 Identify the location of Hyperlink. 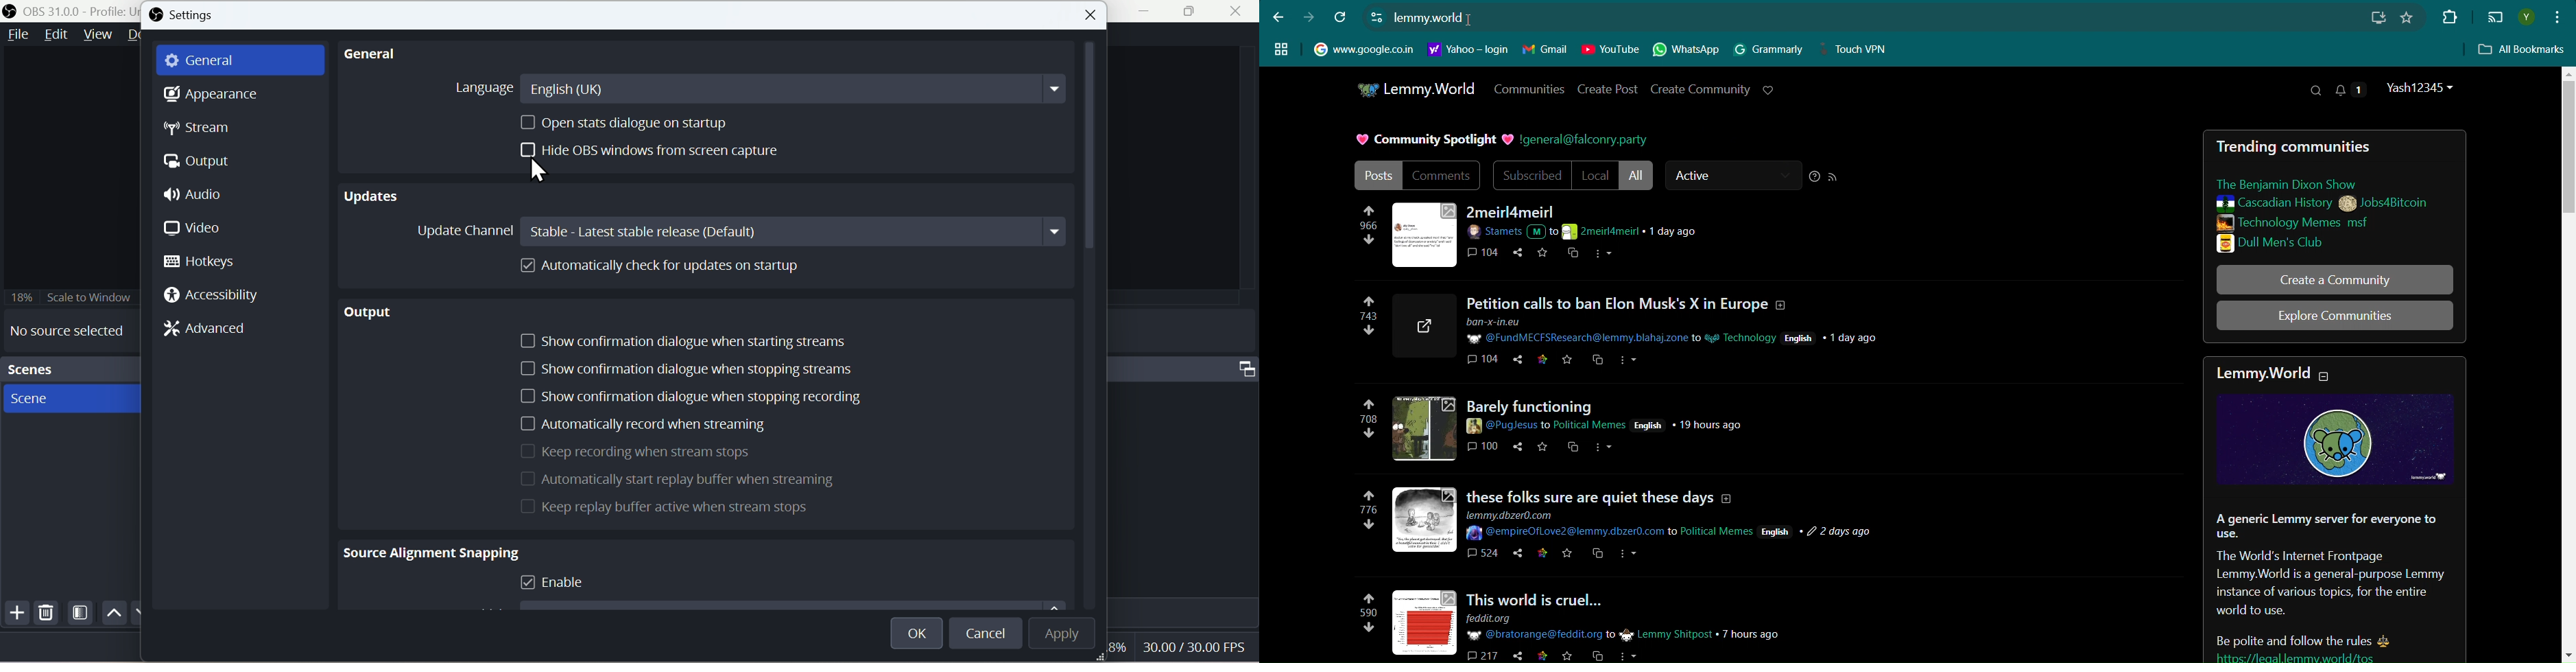
(1363, 48).